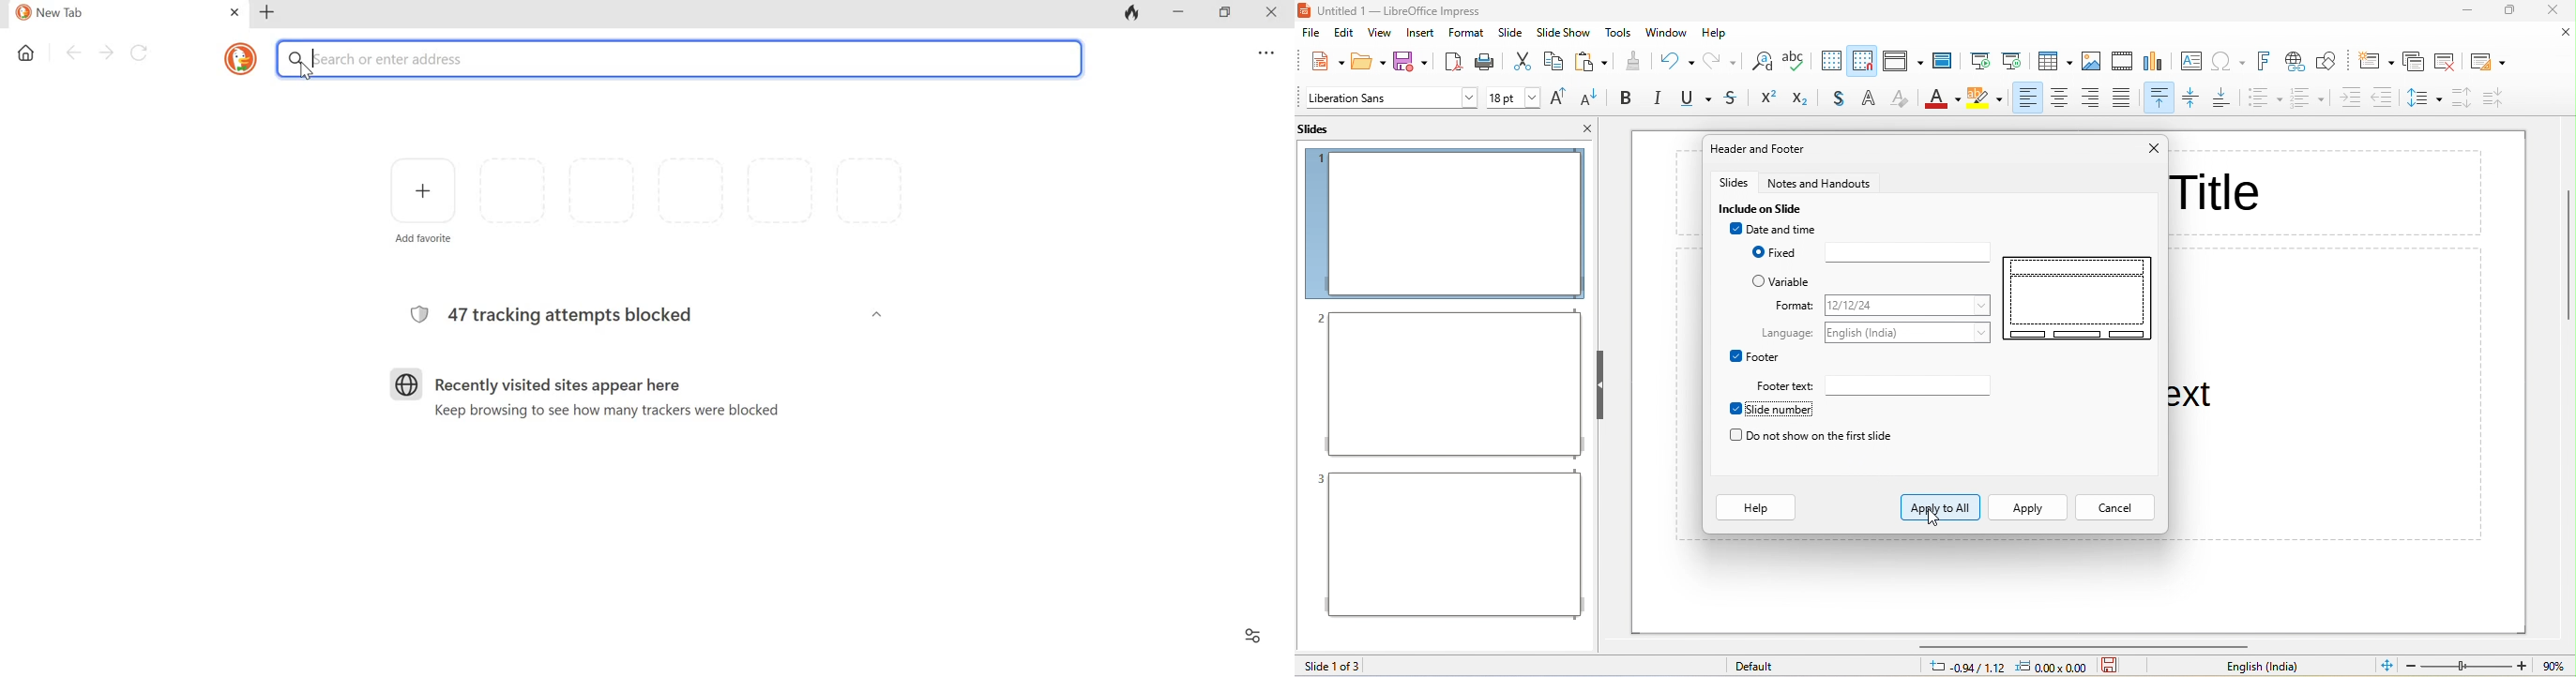  I want to click on character highlighting, so click(1985, 100).